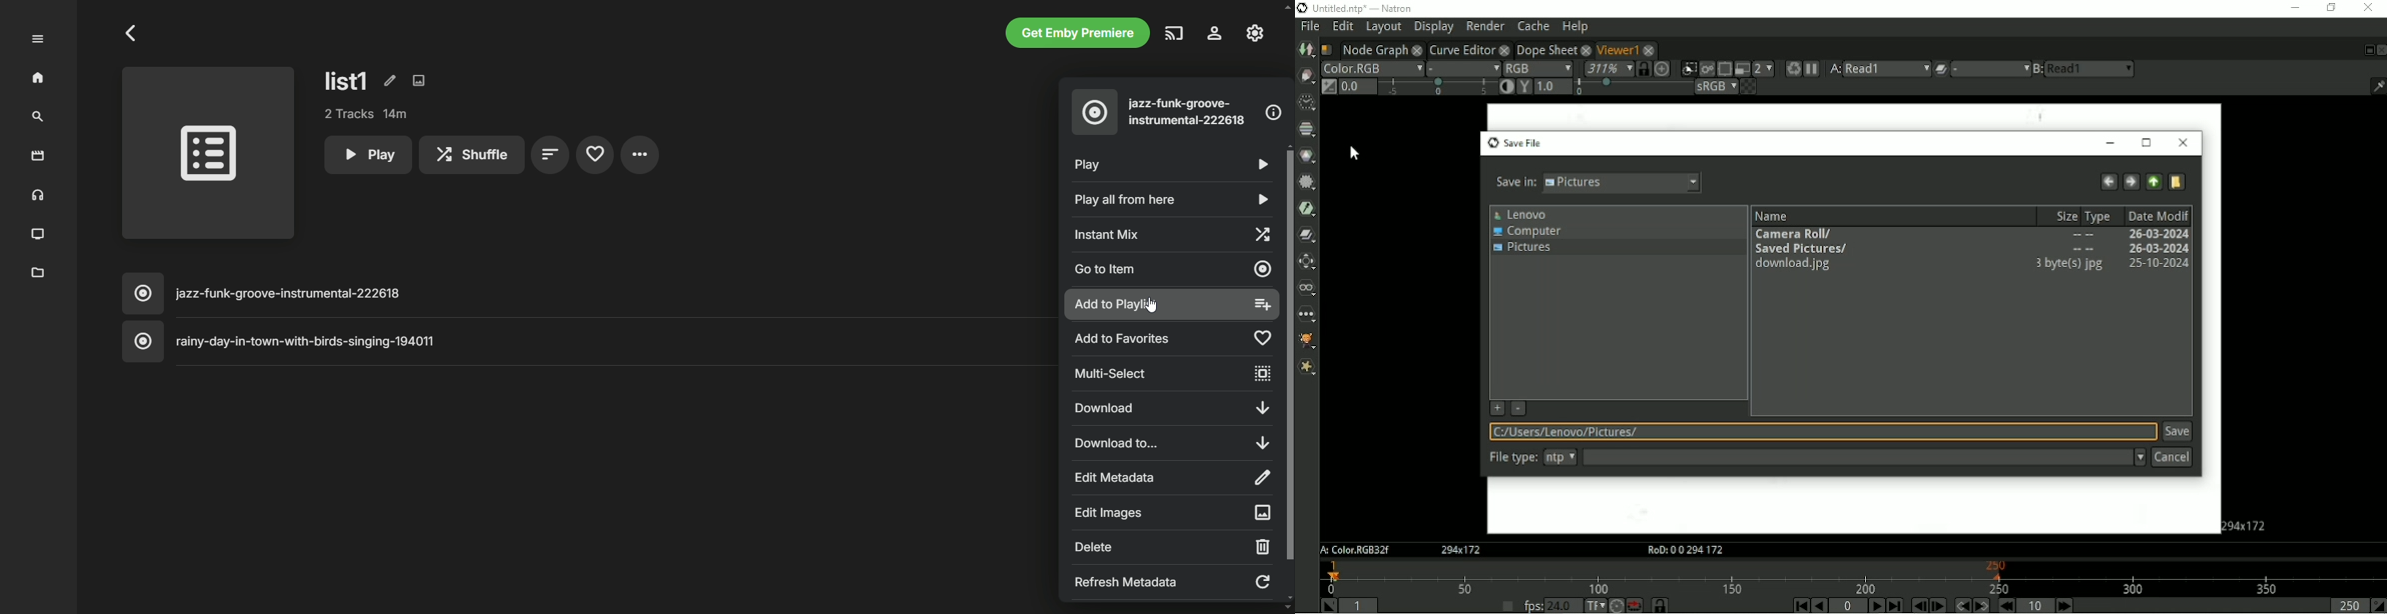  What do you see at coordinates (1167, 162) in the screenshot?
I see `paly` at bounding box center [1167, 162].